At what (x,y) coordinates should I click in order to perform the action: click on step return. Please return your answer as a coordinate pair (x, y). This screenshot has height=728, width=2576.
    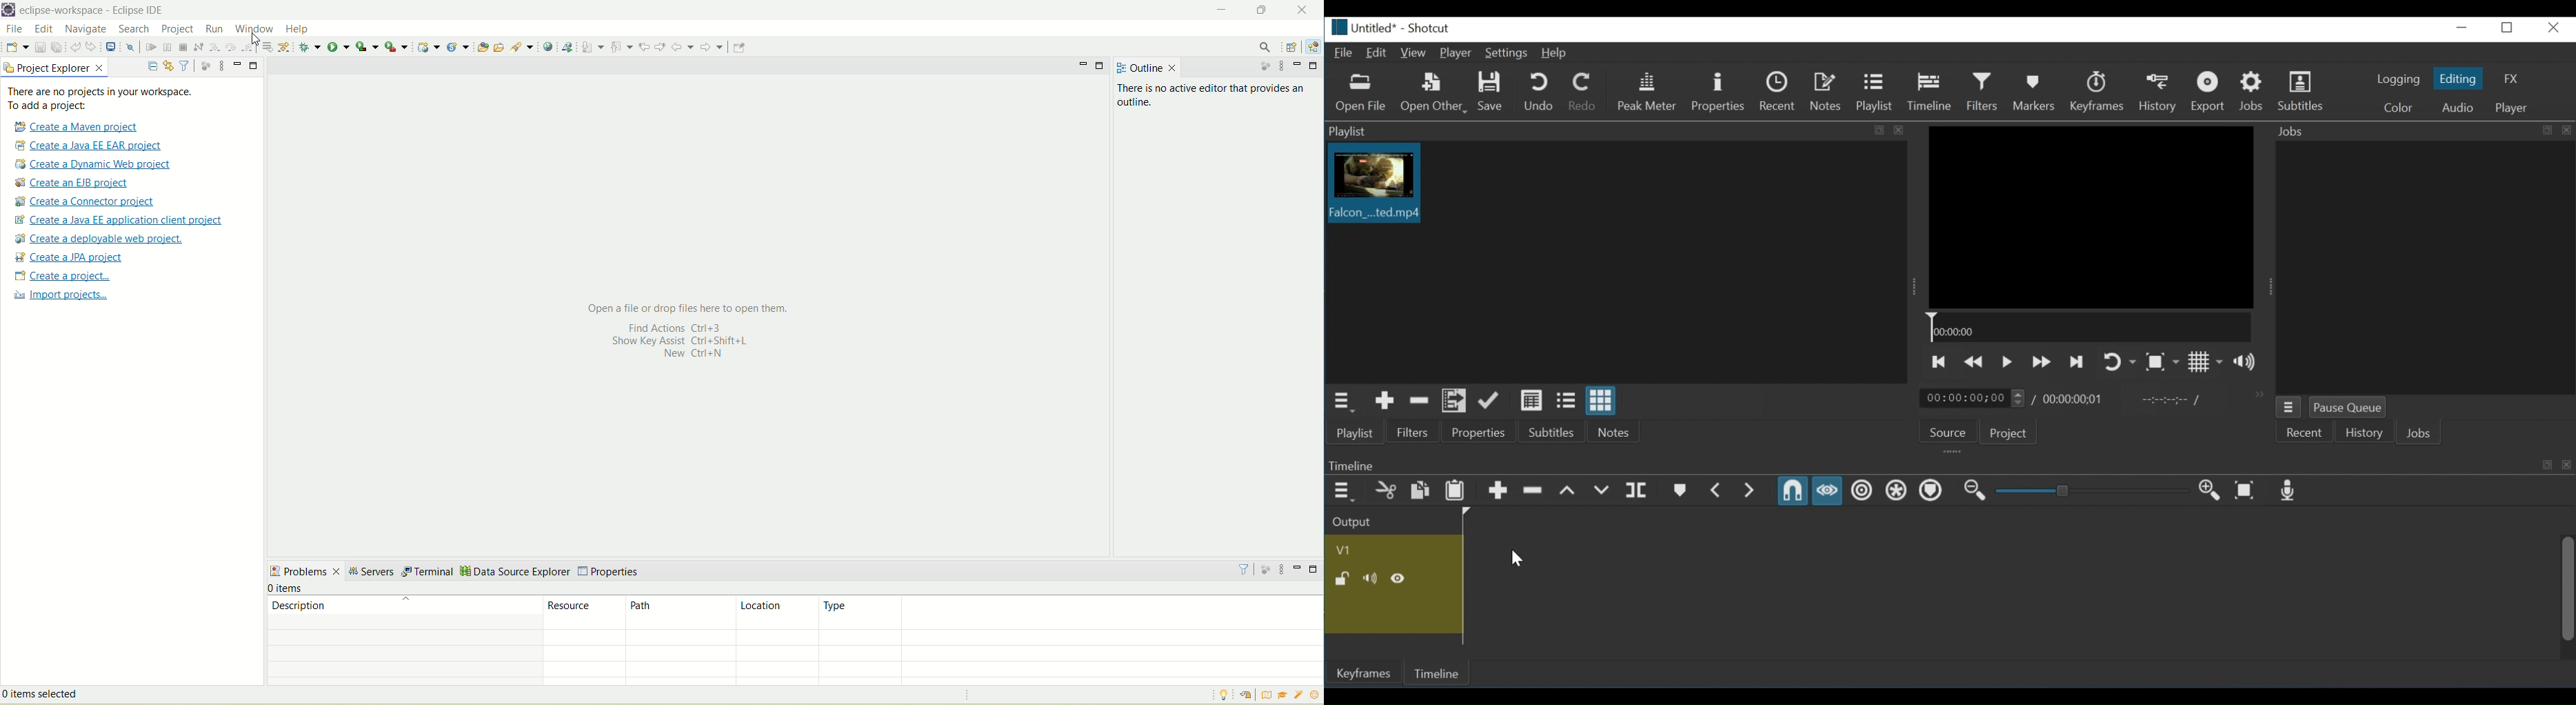
    Looking at the image, I should click on (248, 47).